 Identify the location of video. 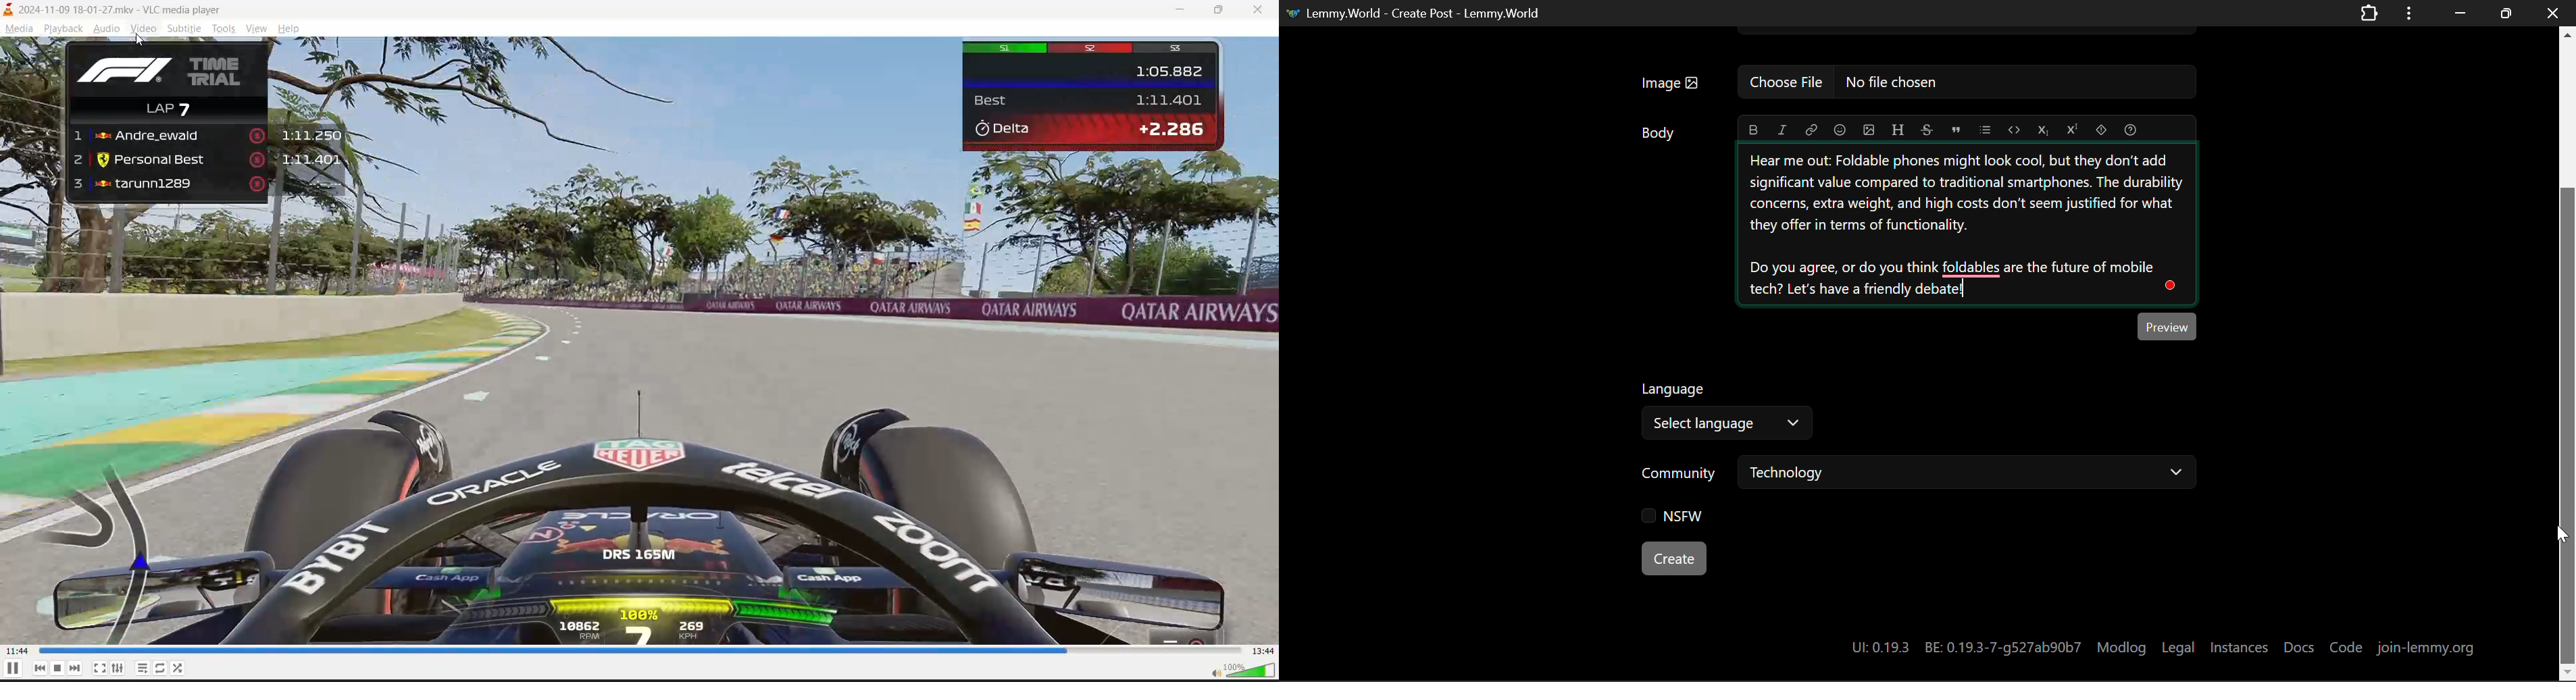
(146, 29).